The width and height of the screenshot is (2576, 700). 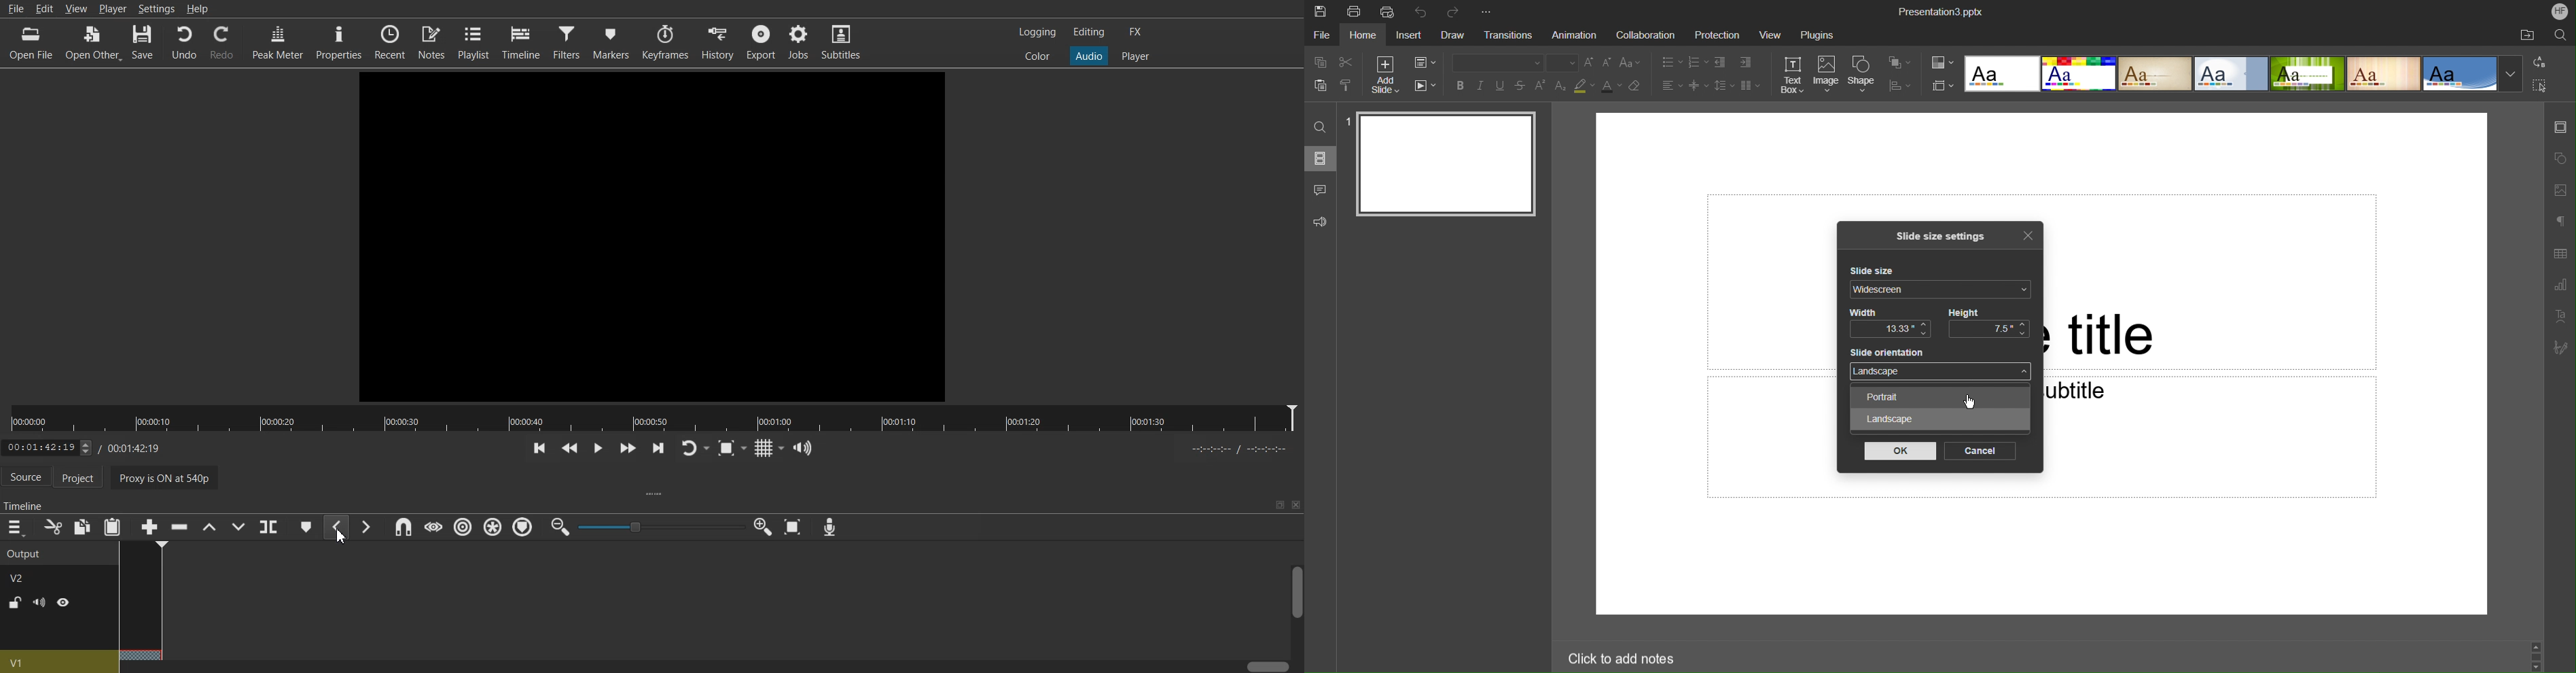 I want to click on Playlist, so click(x=475, y=42).